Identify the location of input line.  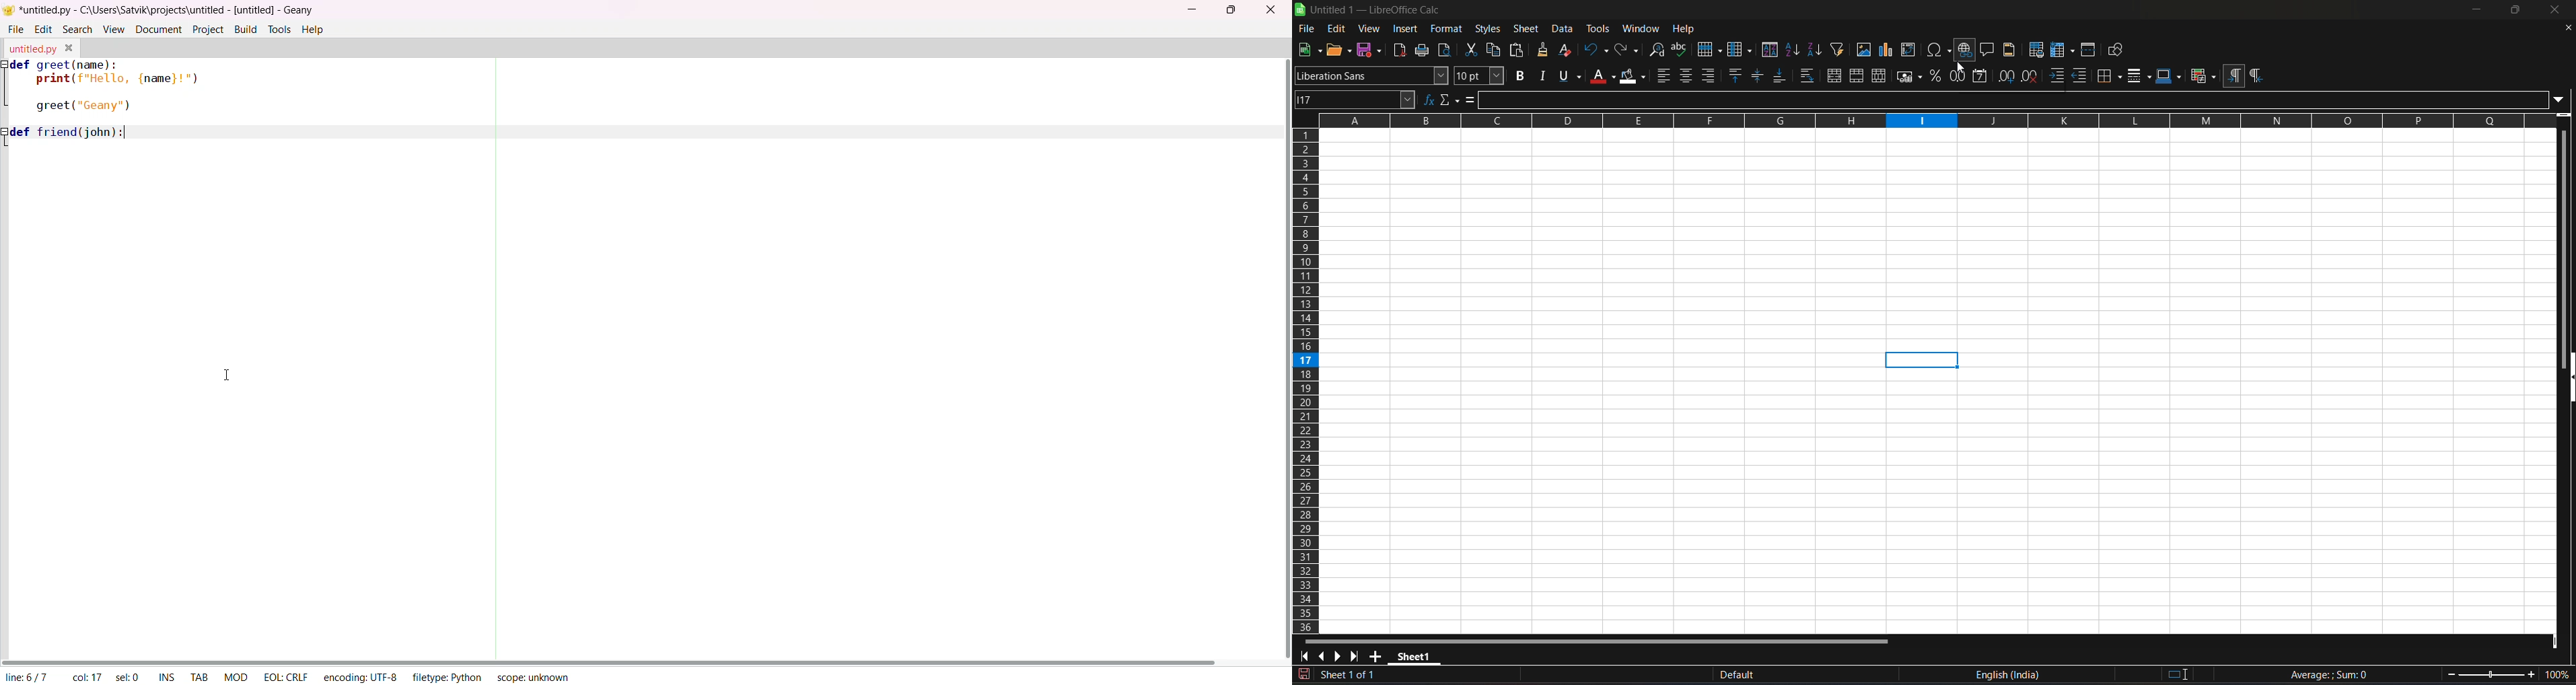
(2023, 98).